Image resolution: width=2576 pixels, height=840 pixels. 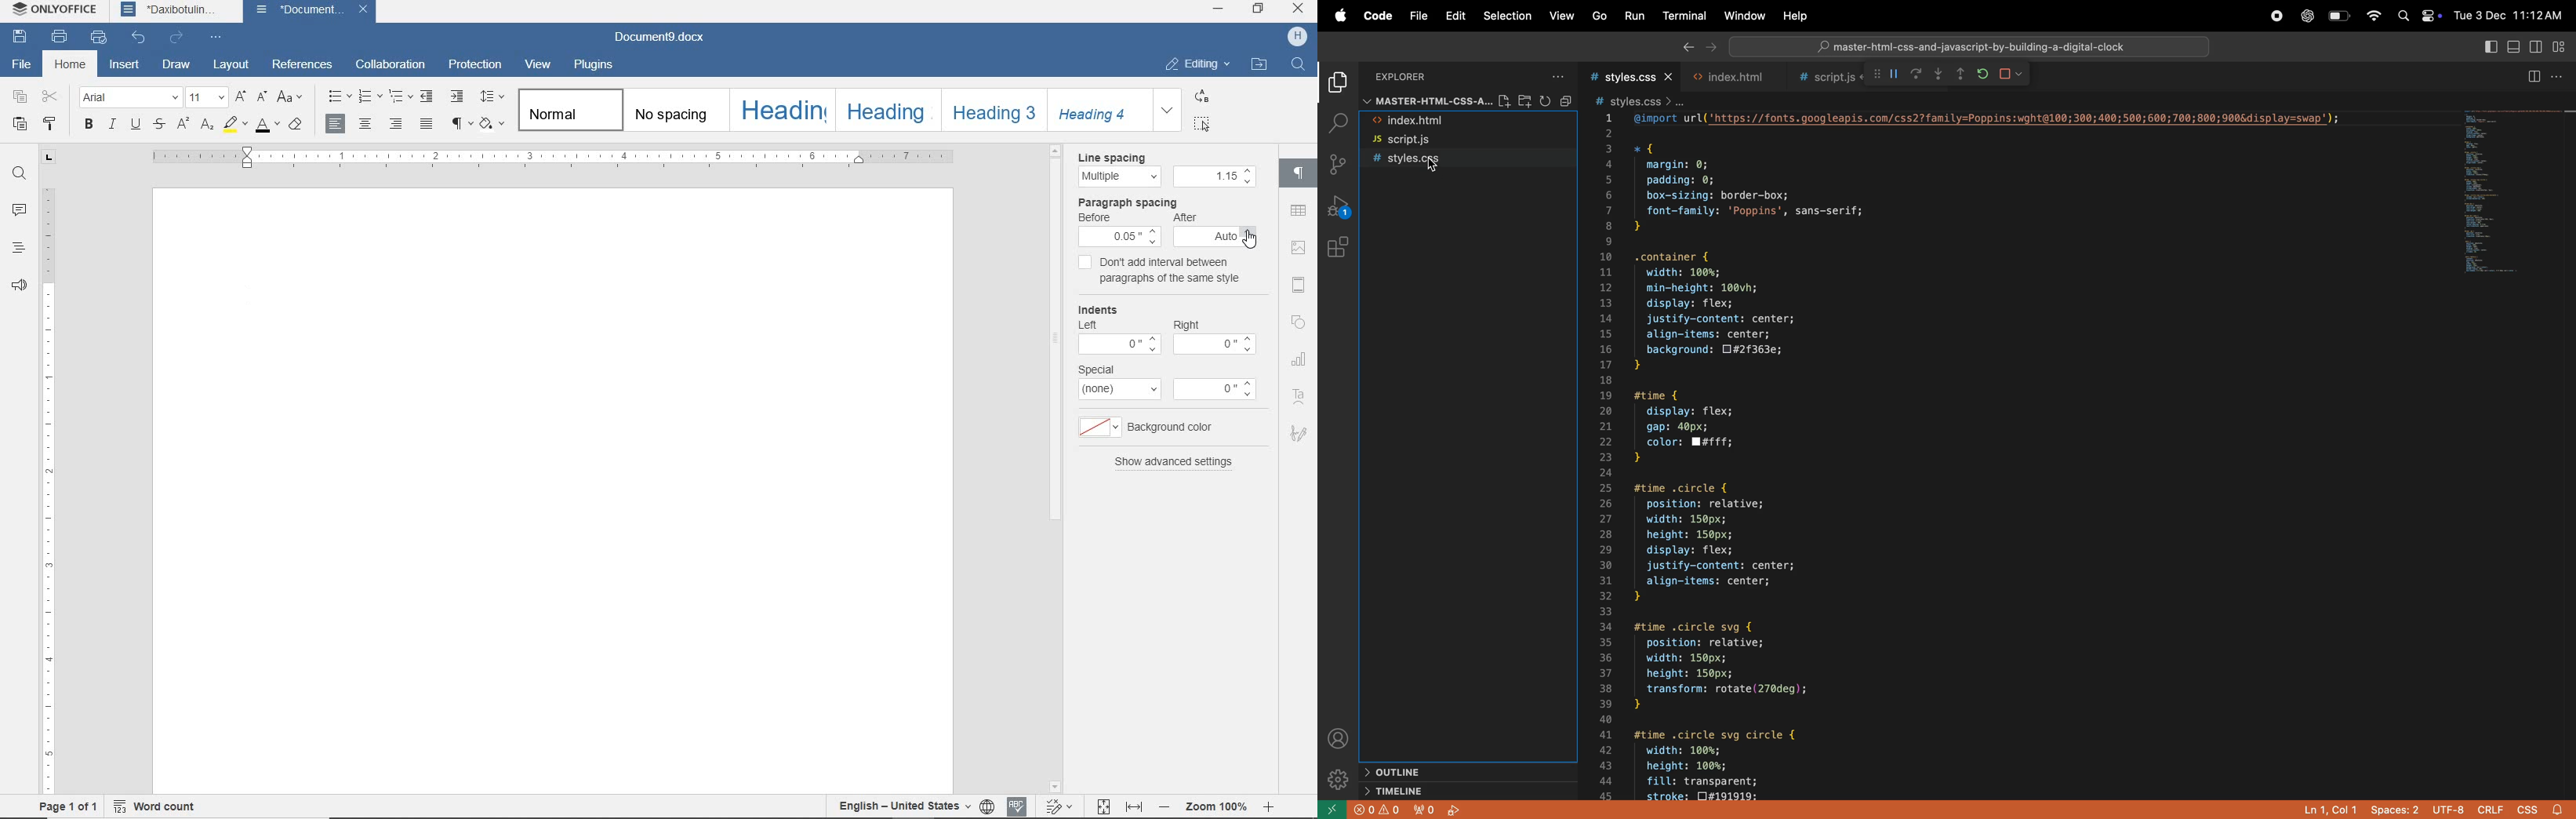 What do you see at coordinates (1127, 202) in the screenshot?
I see `paragraph spacing` at bounding box center [1127, 202].